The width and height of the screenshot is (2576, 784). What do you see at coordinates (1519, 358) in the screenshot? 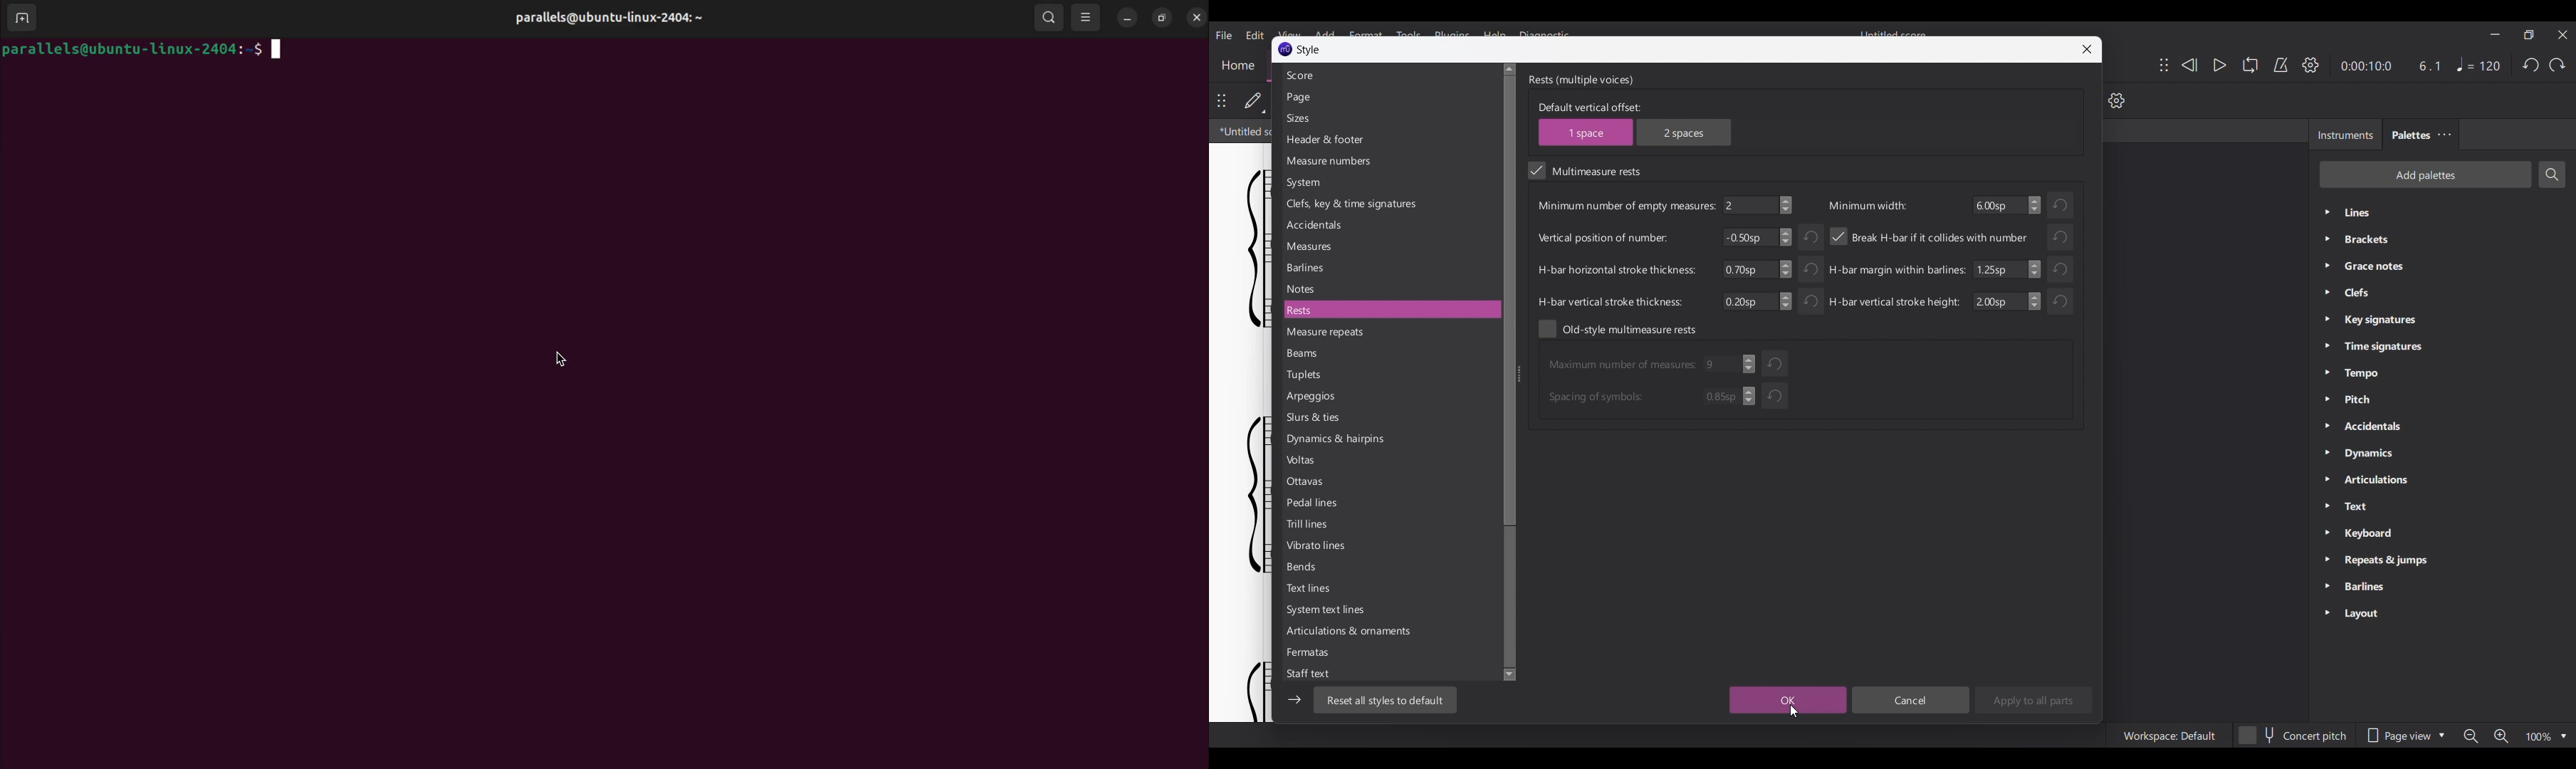
I see `Change width of respective panel` at bounding box center [1519, 358].